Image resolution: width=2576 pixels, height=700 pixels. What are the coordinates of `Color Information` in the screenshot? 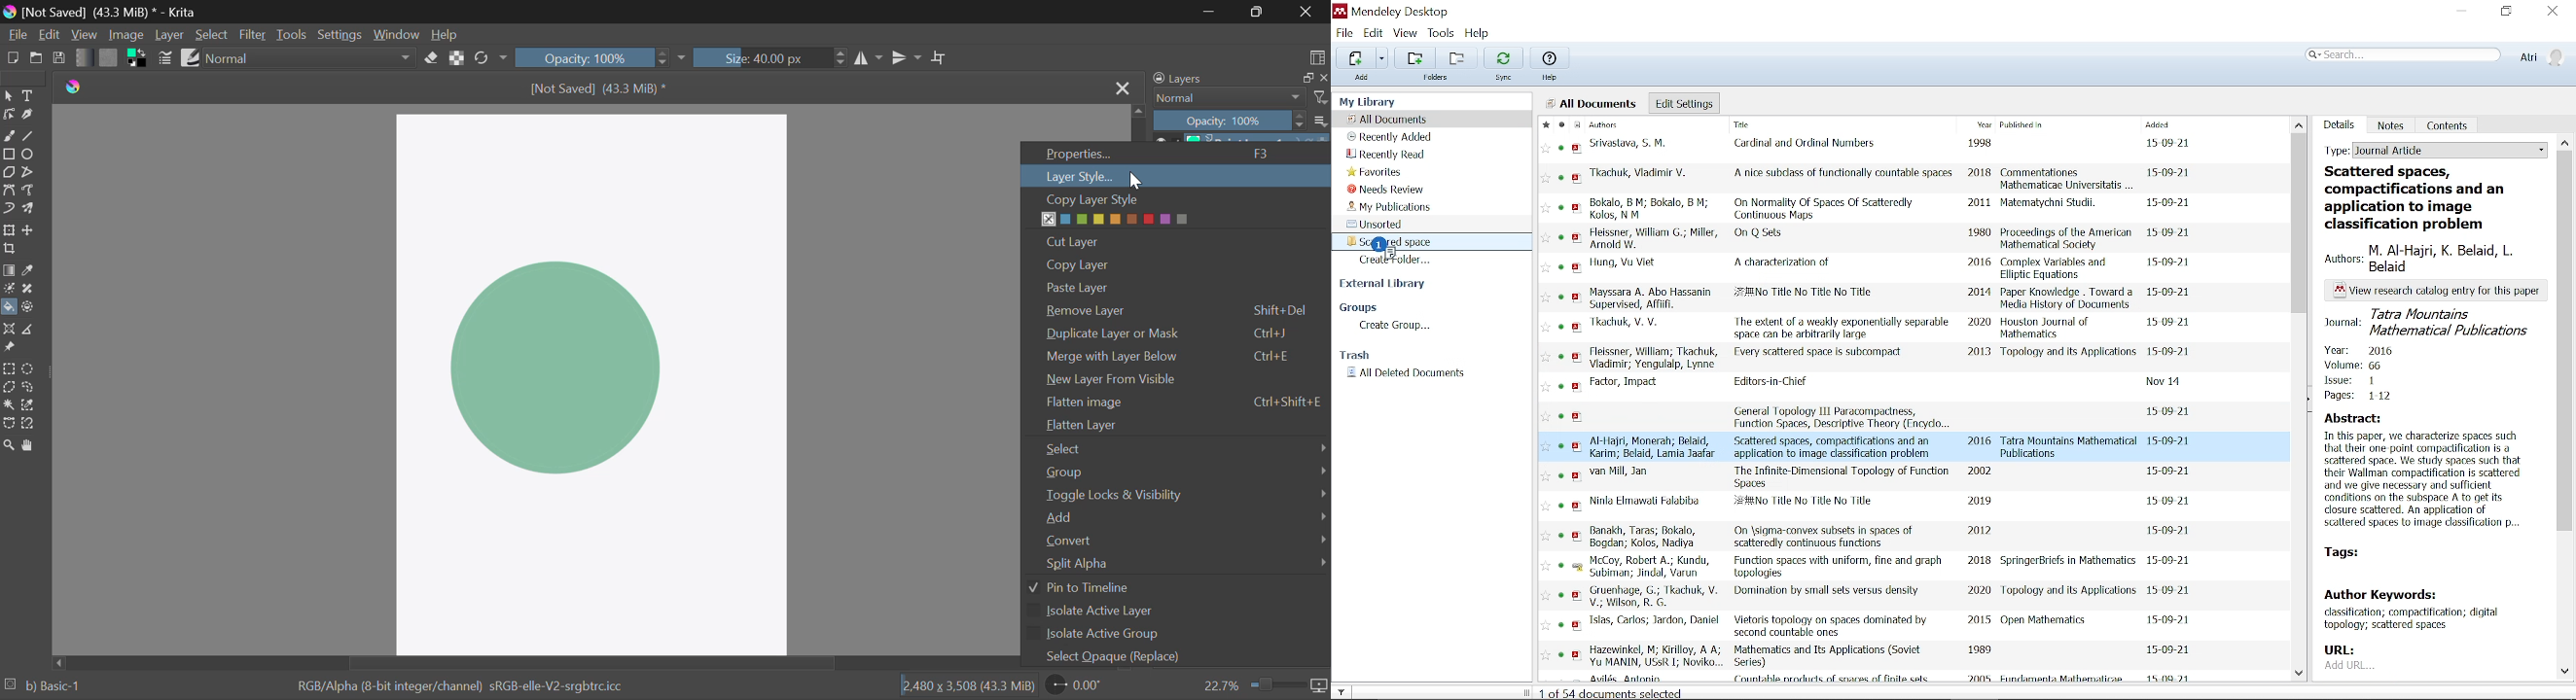 It's located at (455, 688).